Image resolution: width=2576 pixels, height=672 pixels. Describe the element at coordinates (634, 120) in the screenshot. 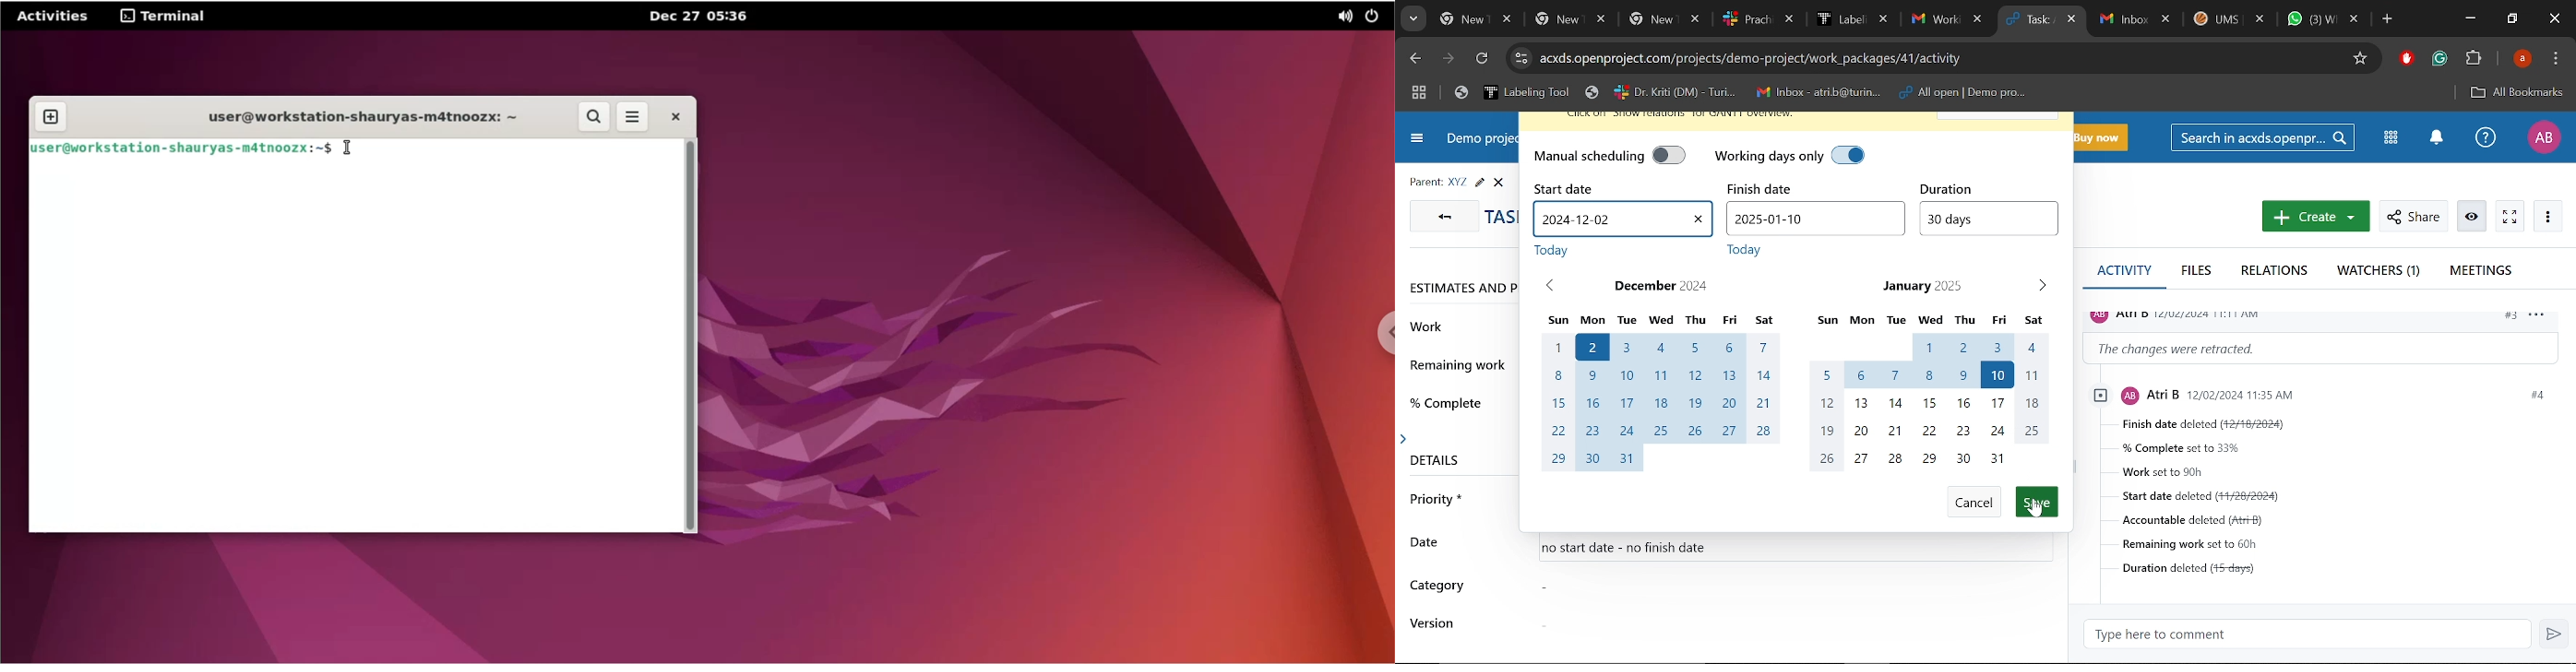

I see `more option` at that location.